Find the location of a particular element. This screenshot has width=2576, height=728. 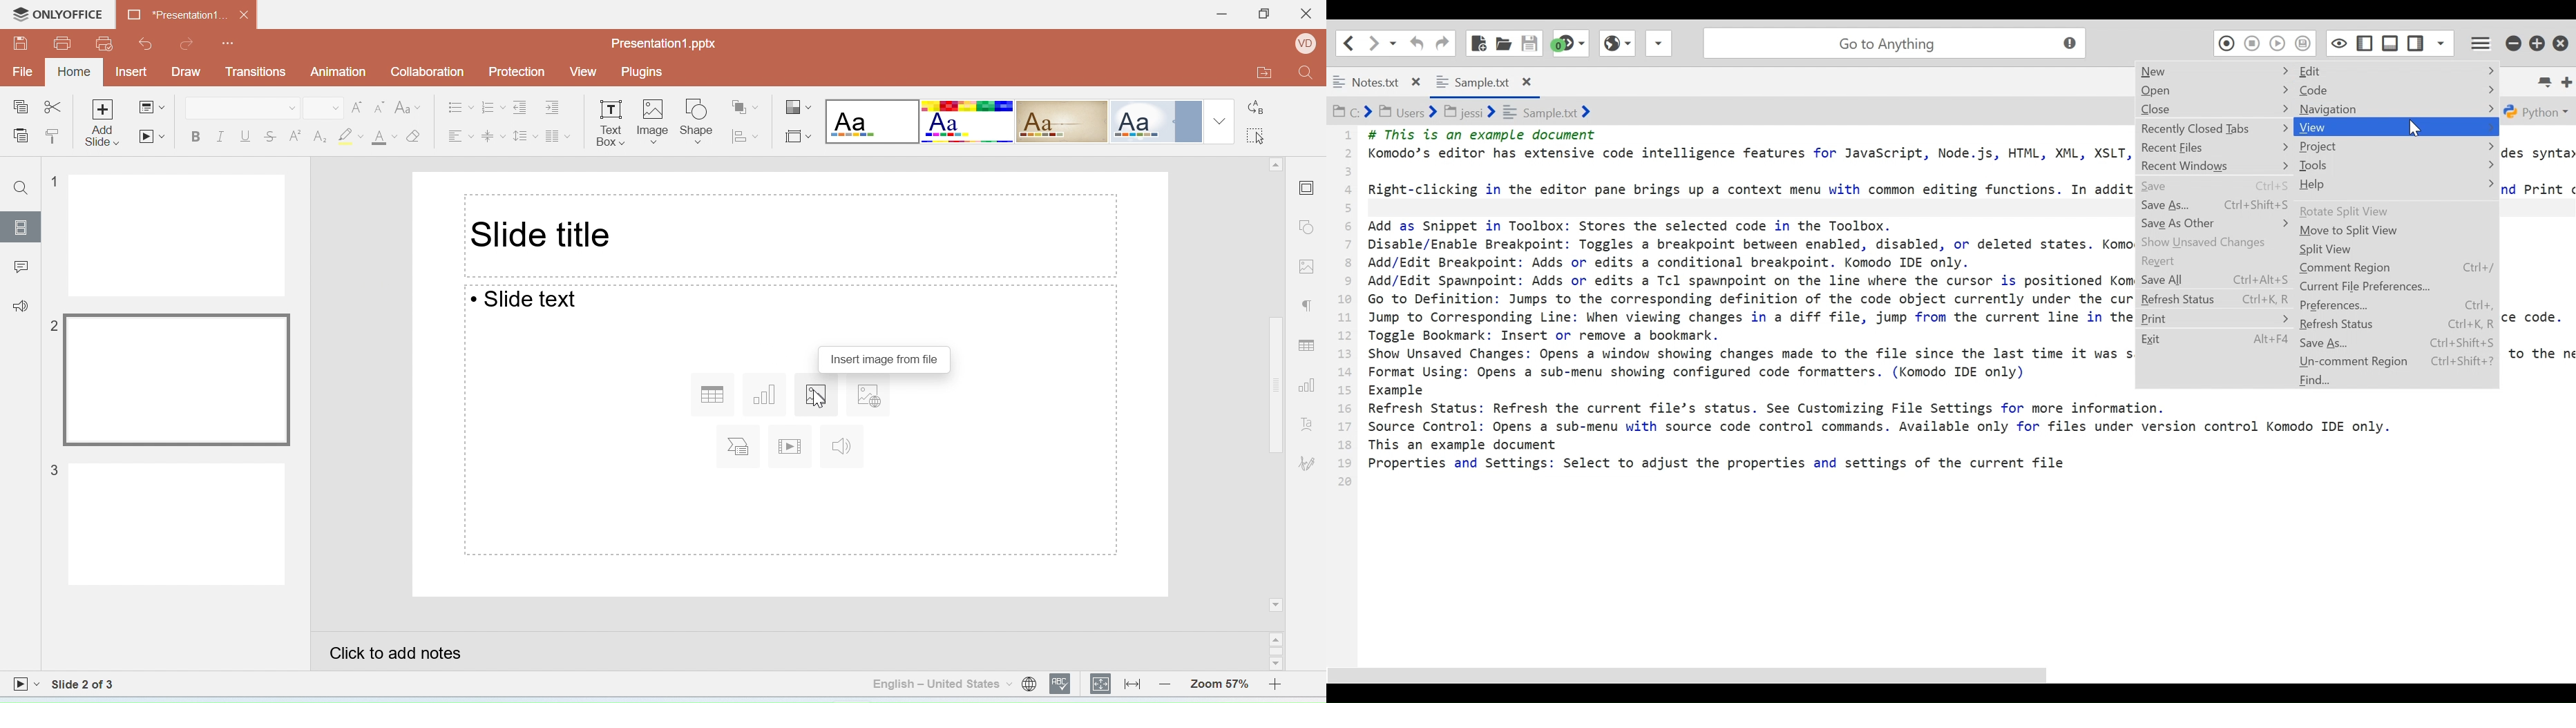

List all tabs is located at coordinates (2544, 79).